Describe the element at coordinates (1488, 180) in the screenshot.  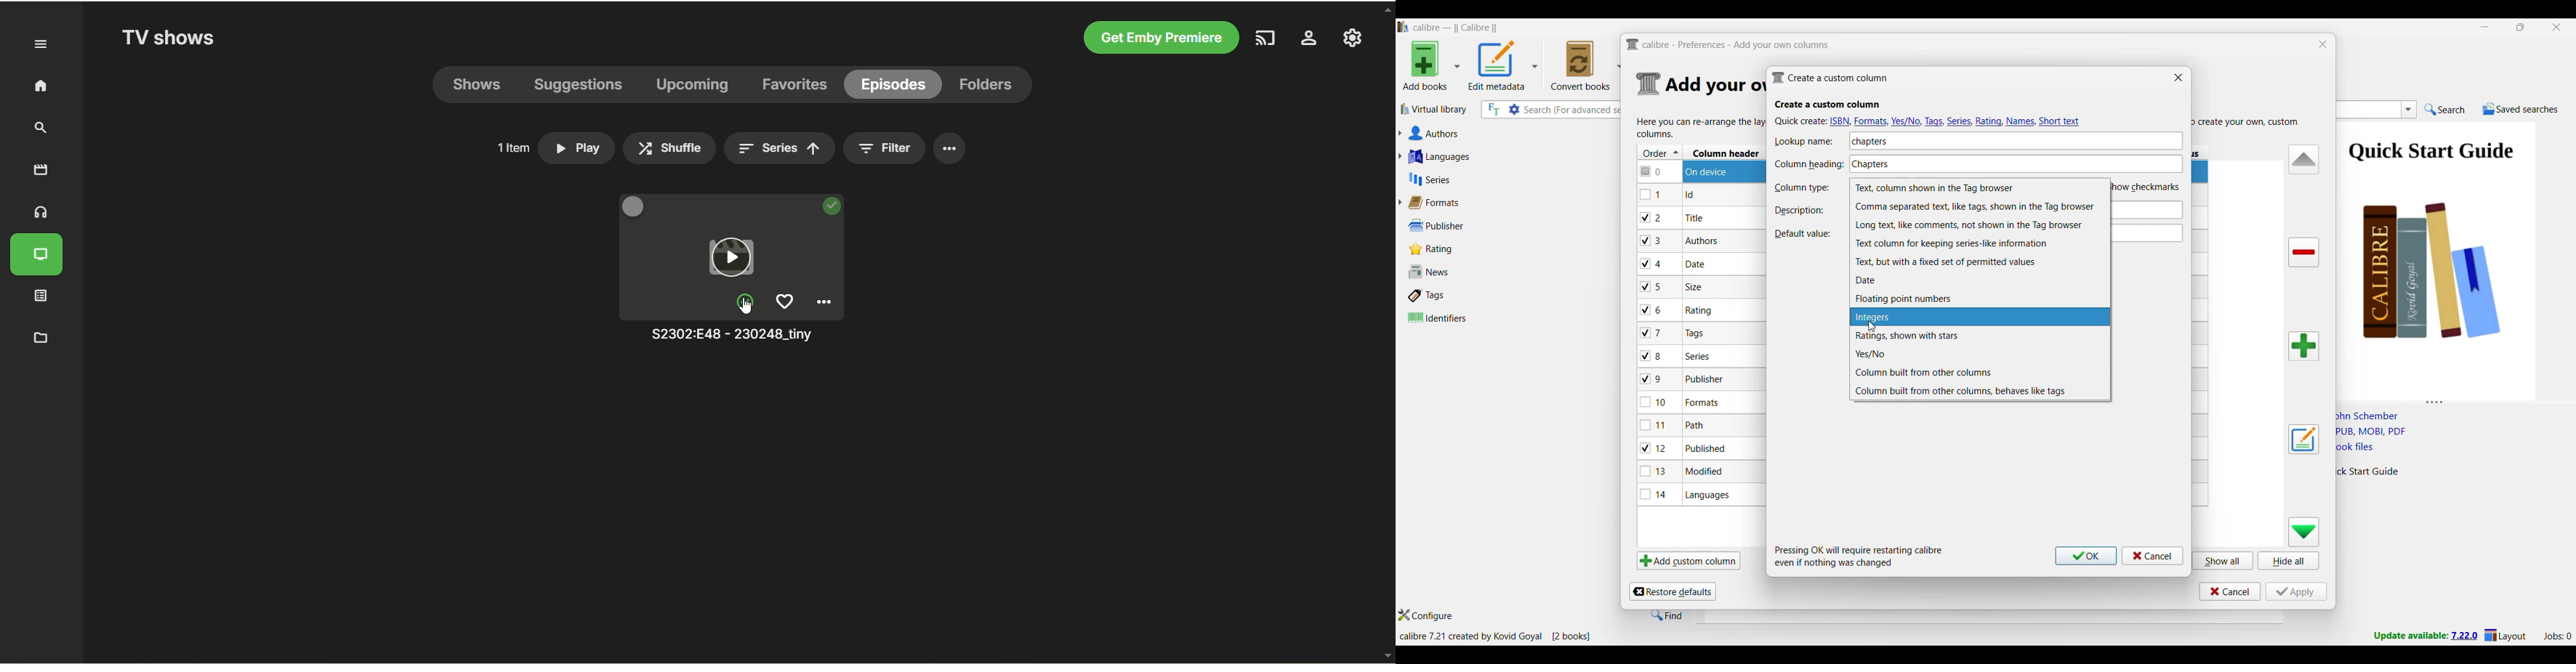
I see `Series` at that location.